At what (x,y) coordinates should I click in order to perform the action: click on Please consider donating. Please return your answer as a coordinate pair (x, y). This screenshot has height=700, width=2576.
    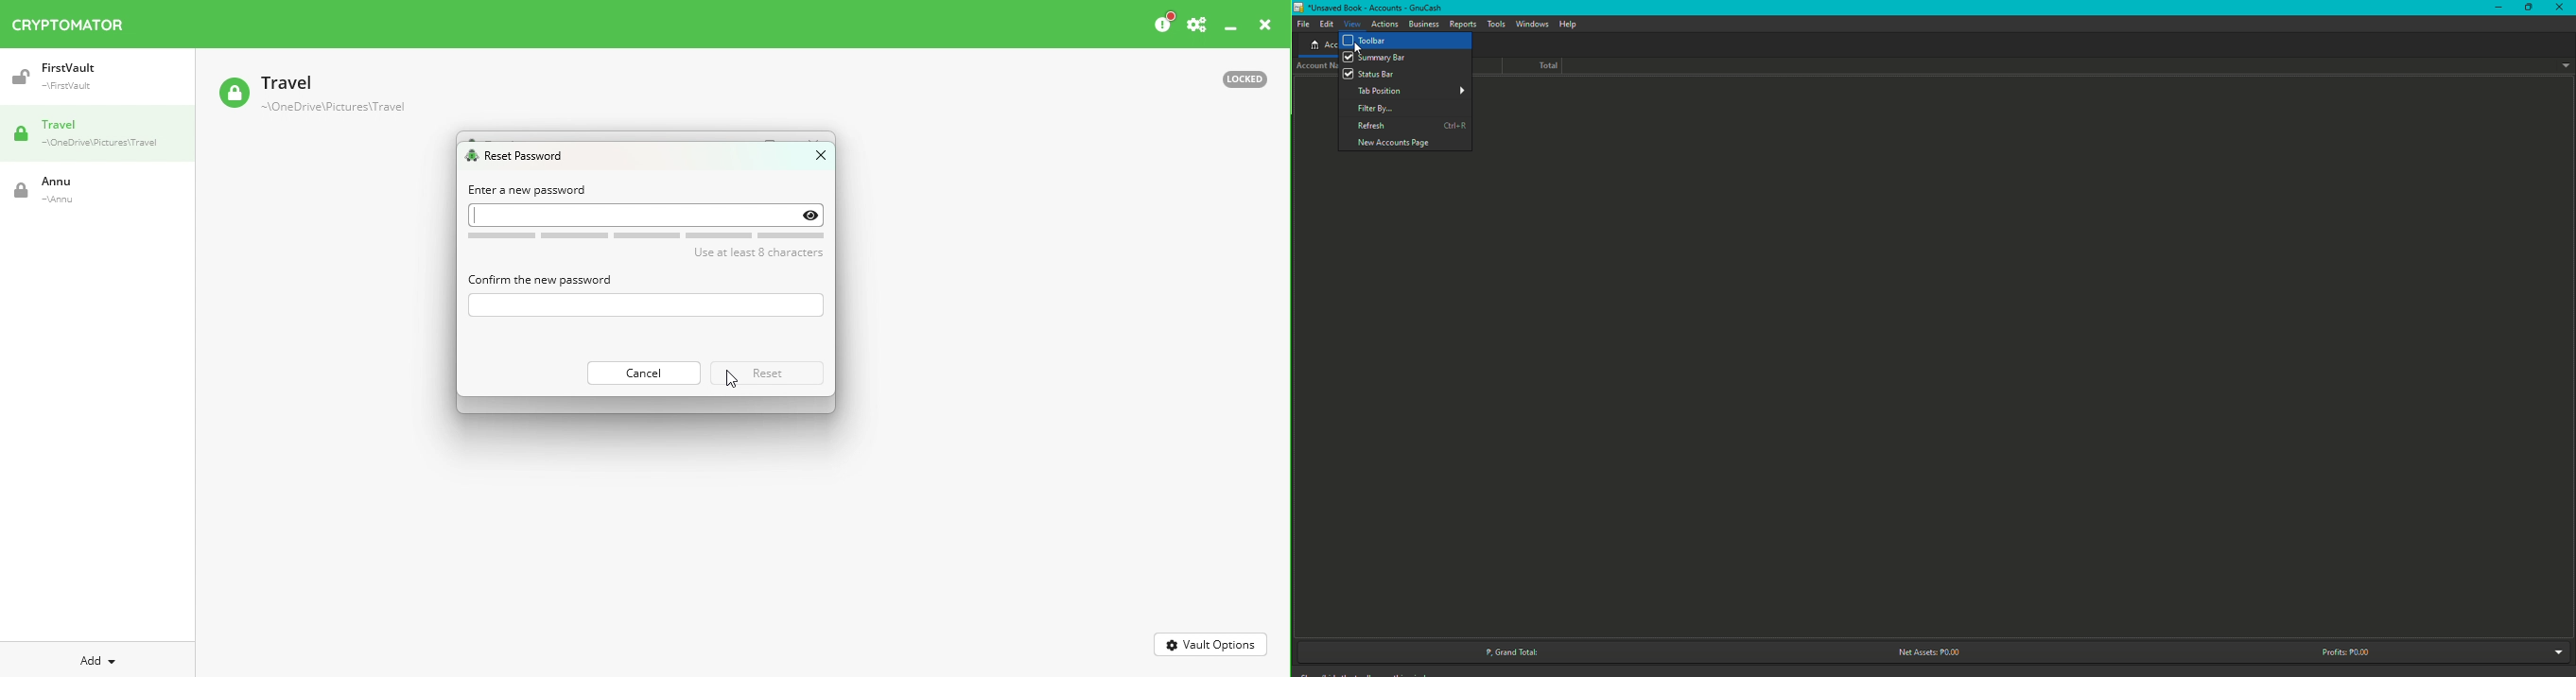
    Looking at the image, I should click on (1162, 24).